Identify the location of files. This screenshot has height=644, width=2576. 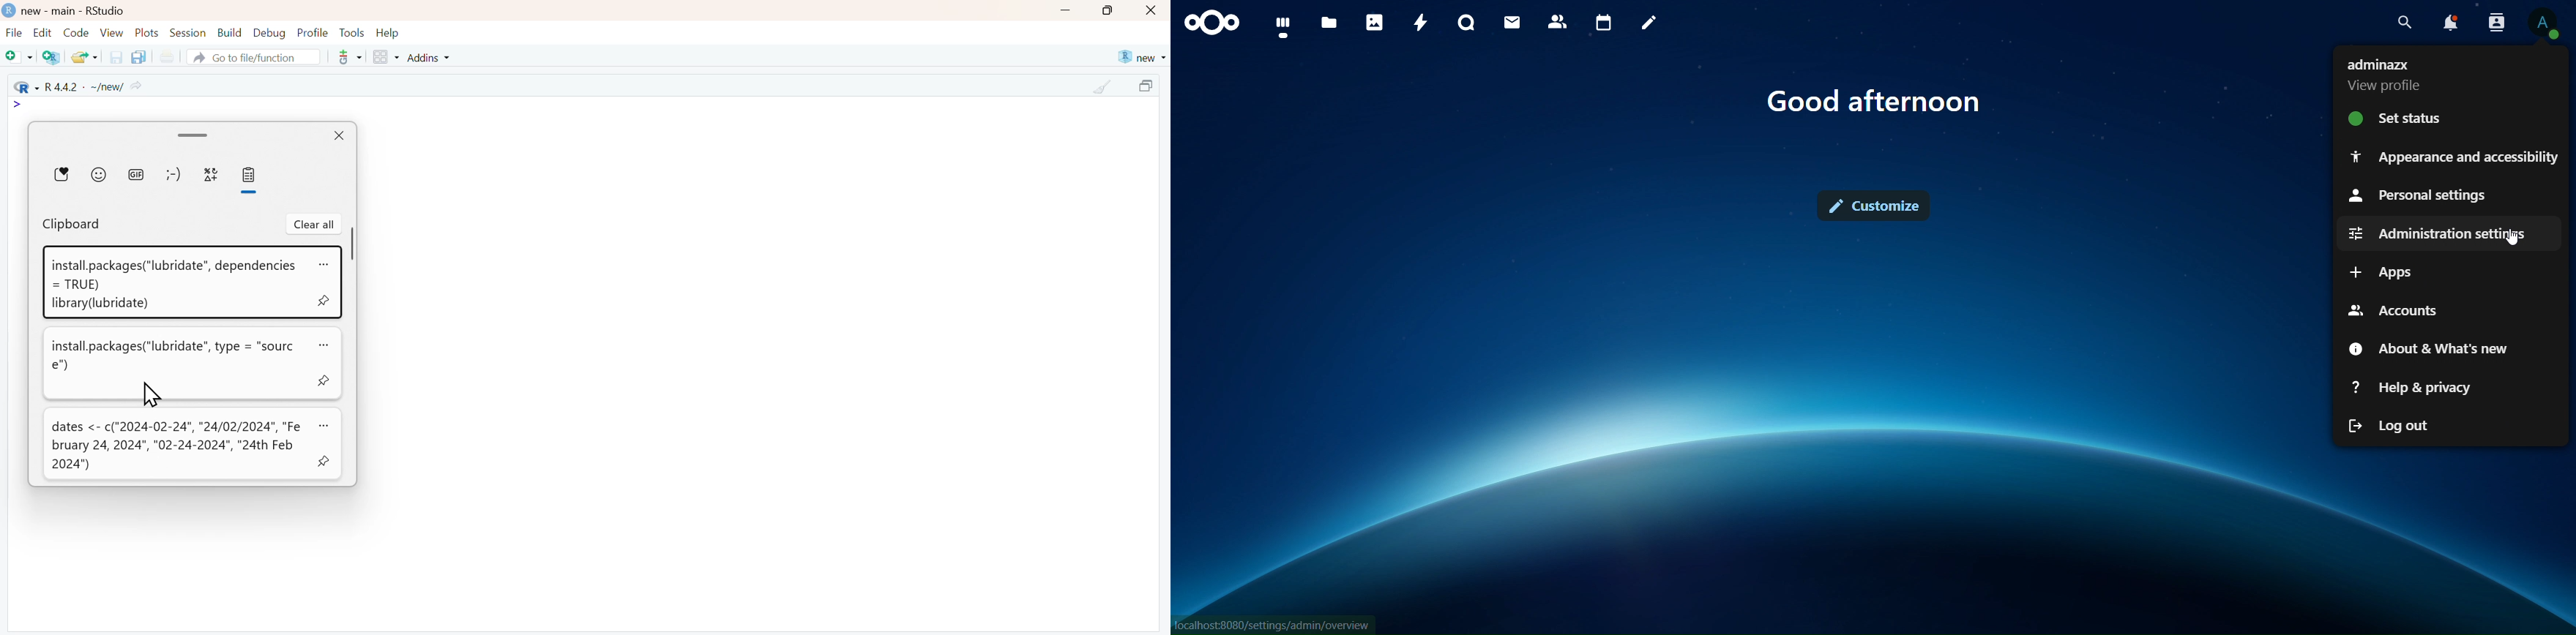
(1330, 23).